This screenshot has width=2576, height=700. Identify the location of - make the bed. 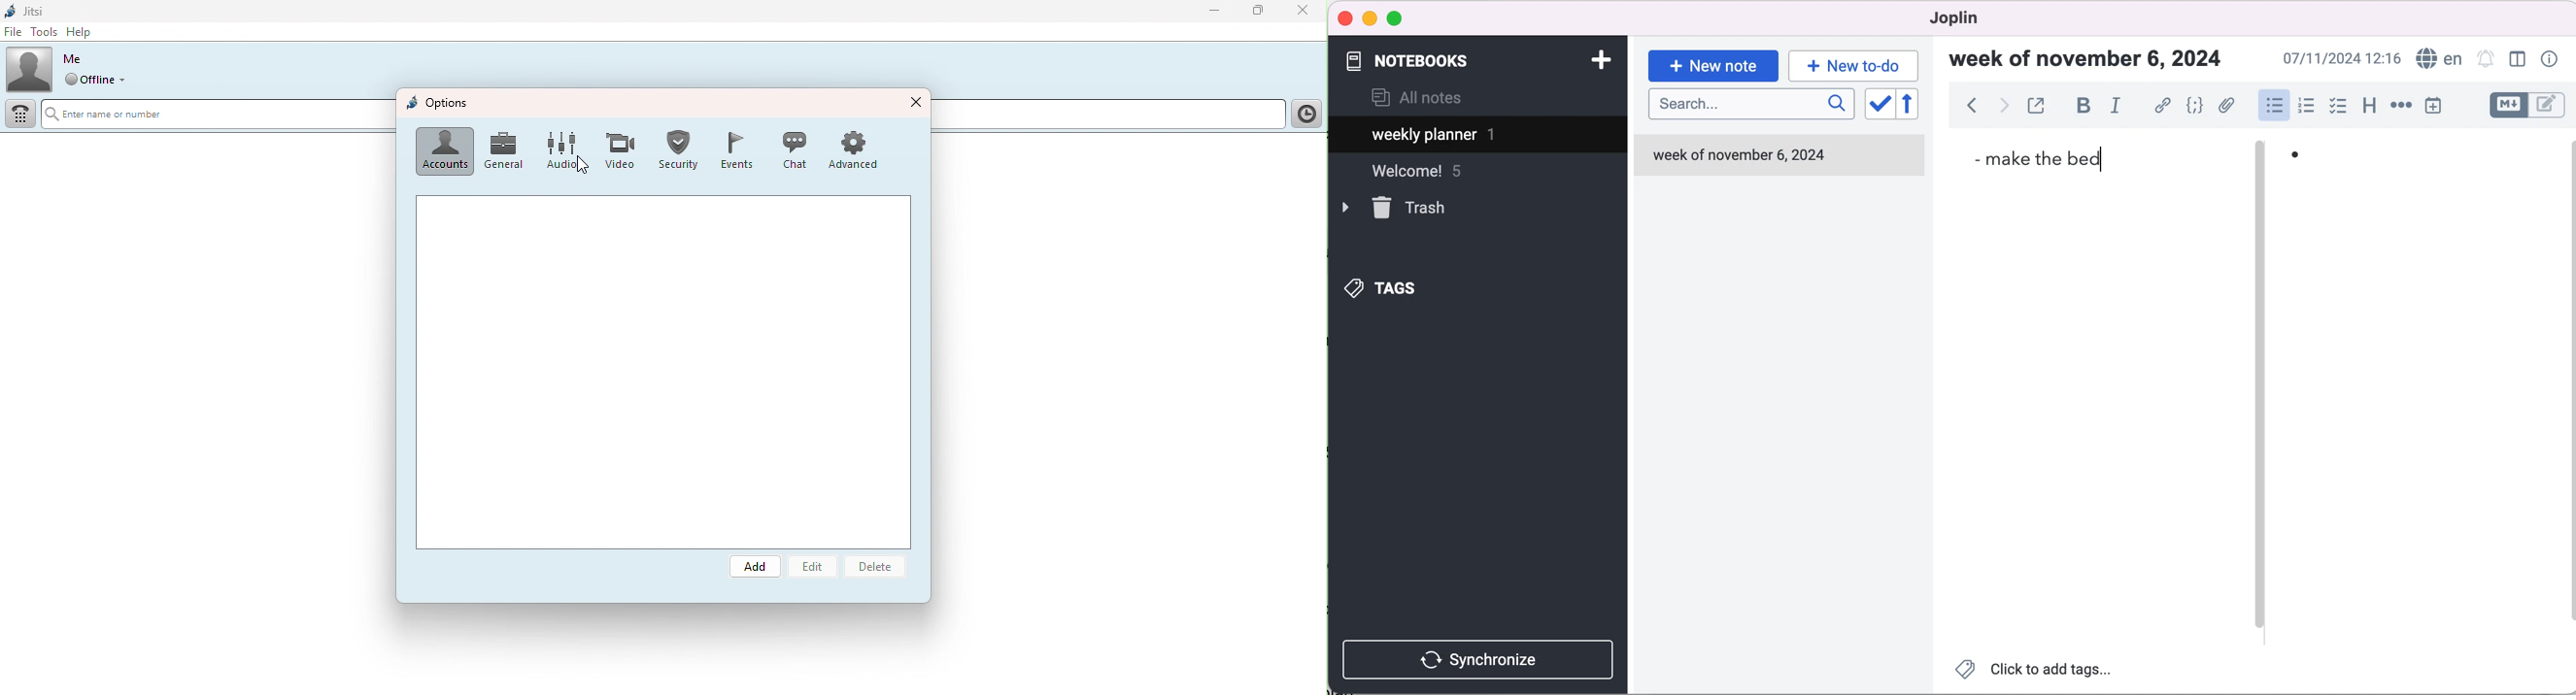
(2041, 160).